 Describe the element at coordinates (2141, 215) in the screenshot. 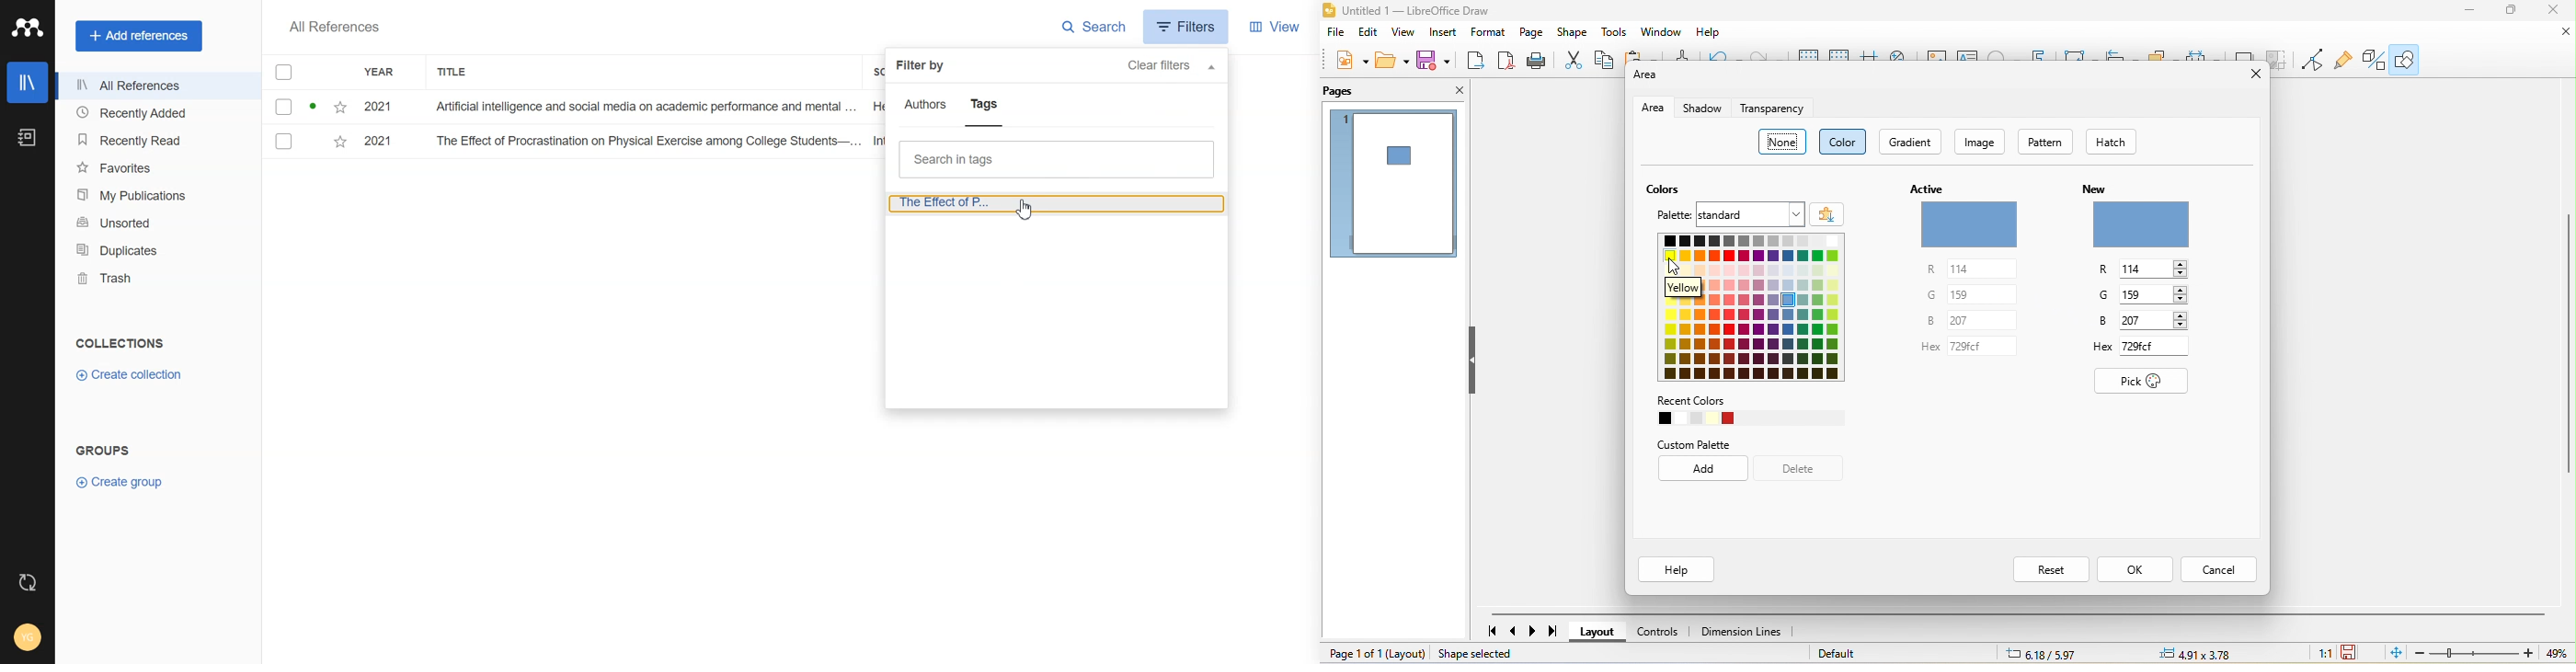

I see `new` at that location.